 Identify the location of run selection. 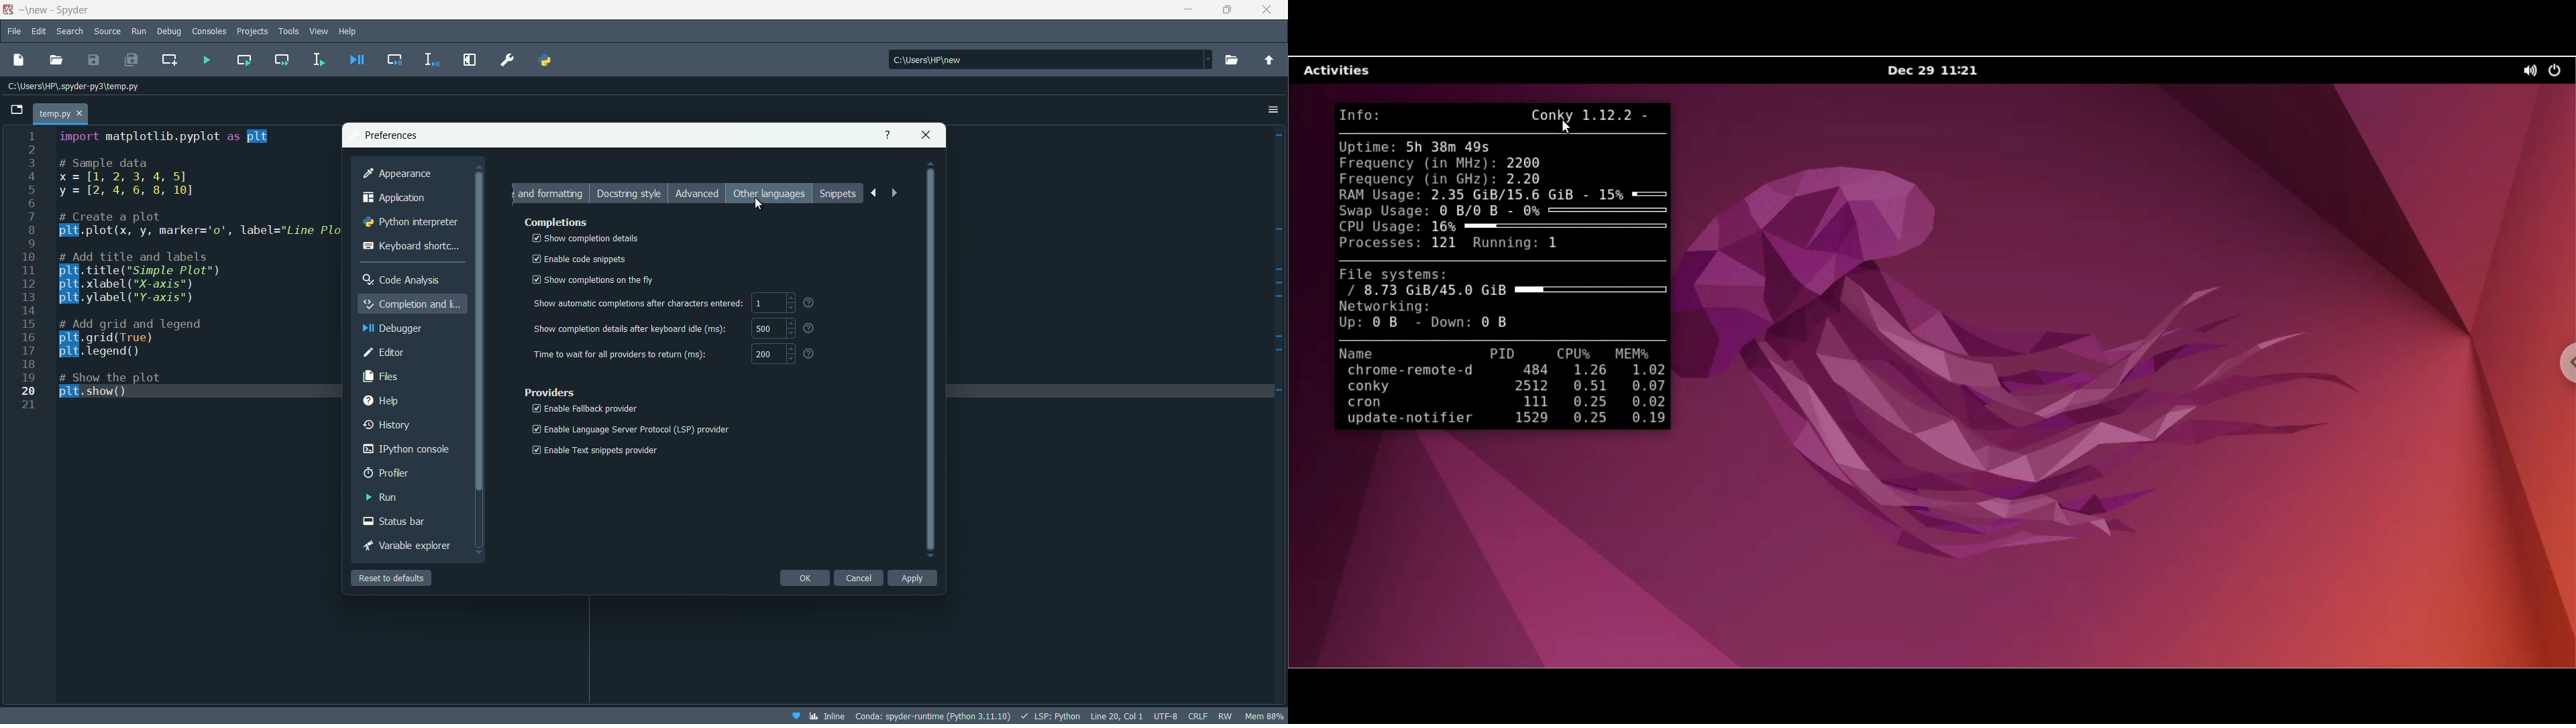
(317, 60).